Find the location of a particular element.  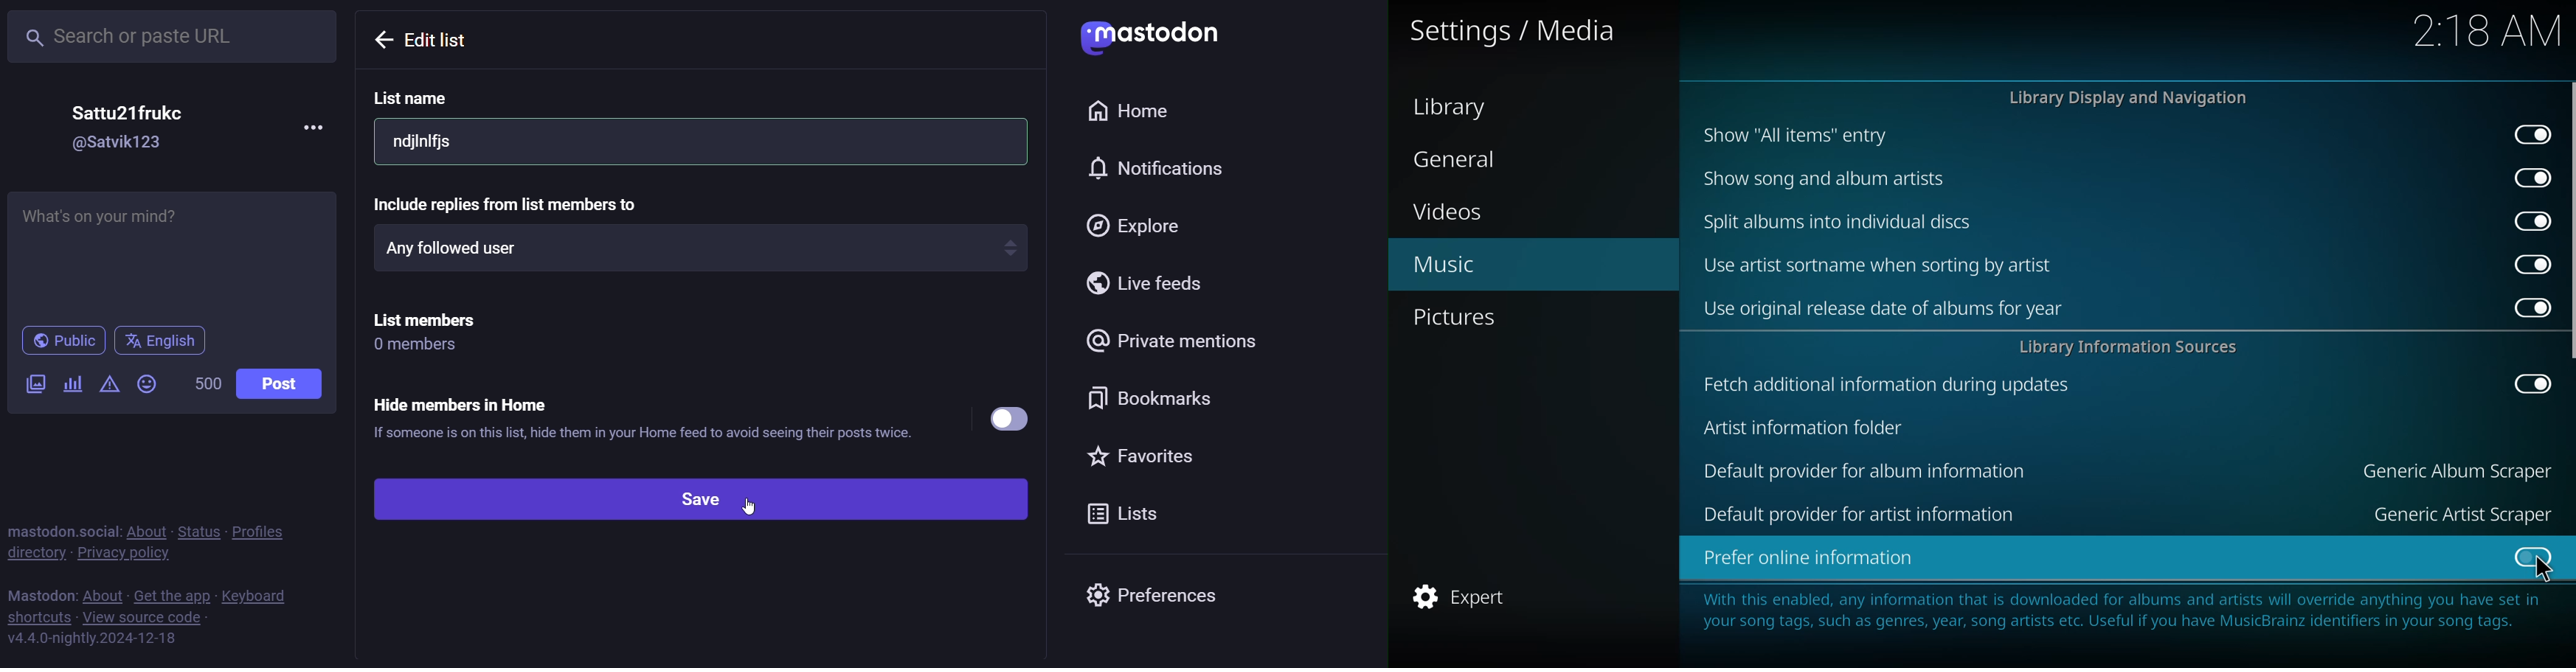

include replies is located at coordinates (510, 203).